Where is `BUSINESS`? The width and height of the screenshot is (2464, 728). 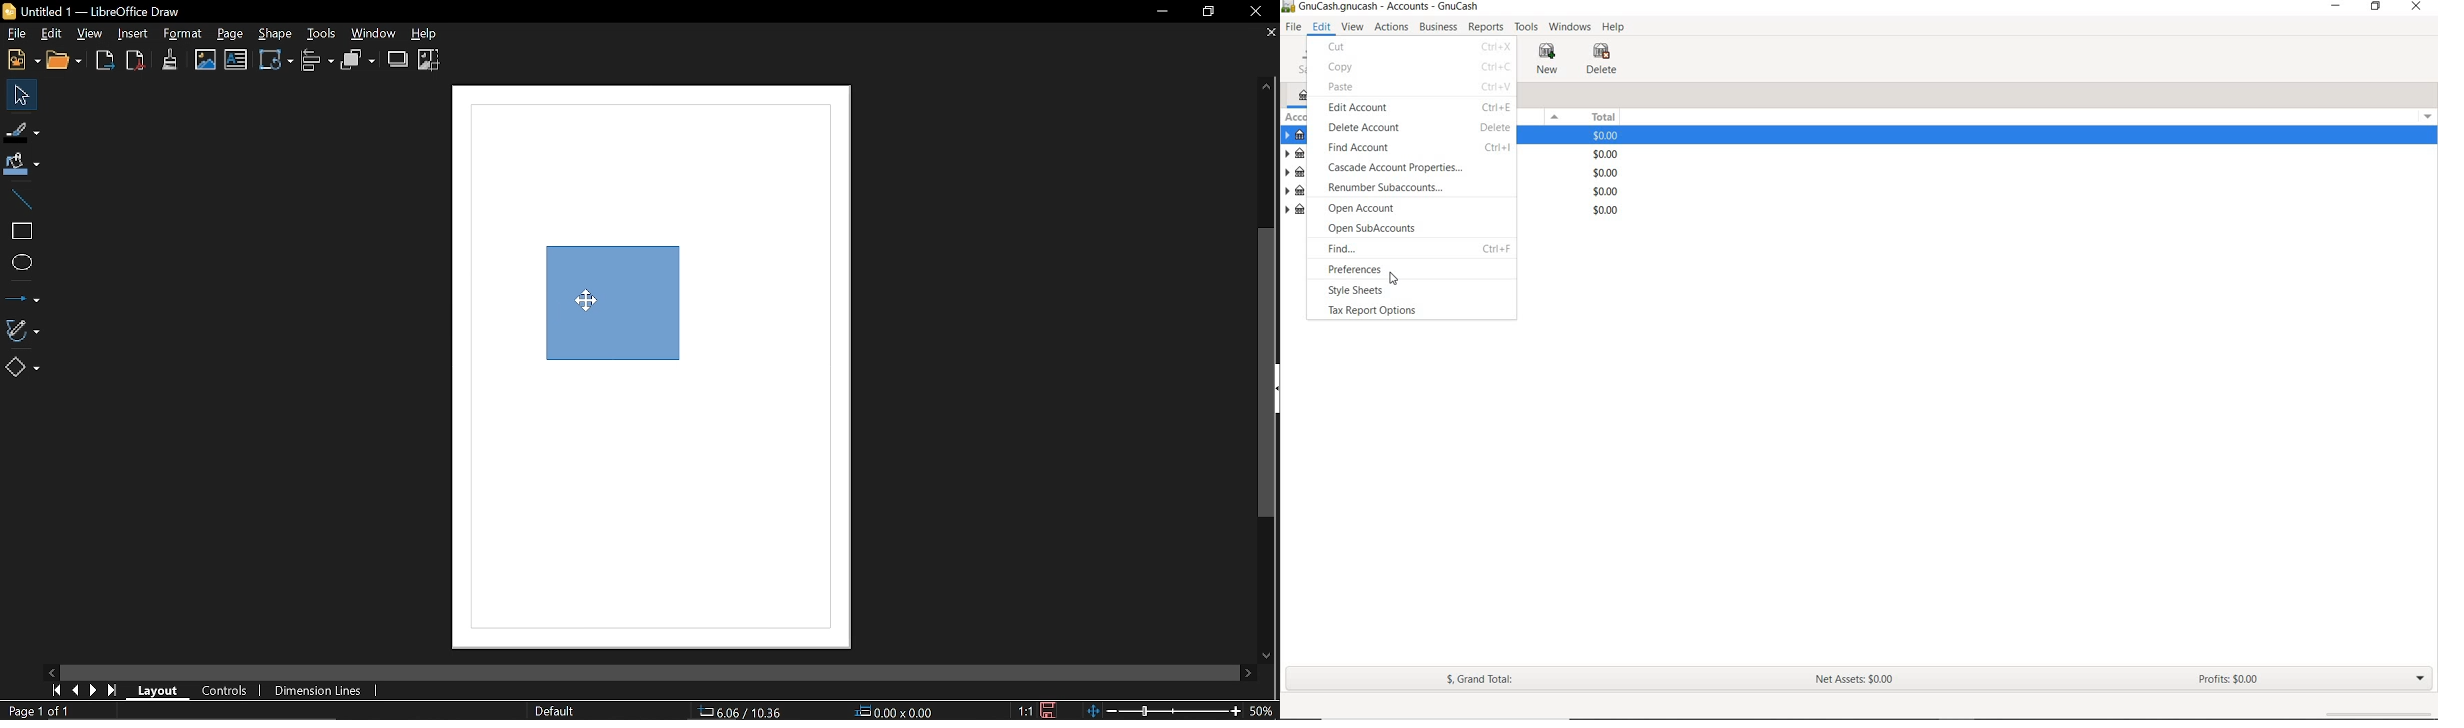
BUSINESS is located at coordinates (1439, 28).